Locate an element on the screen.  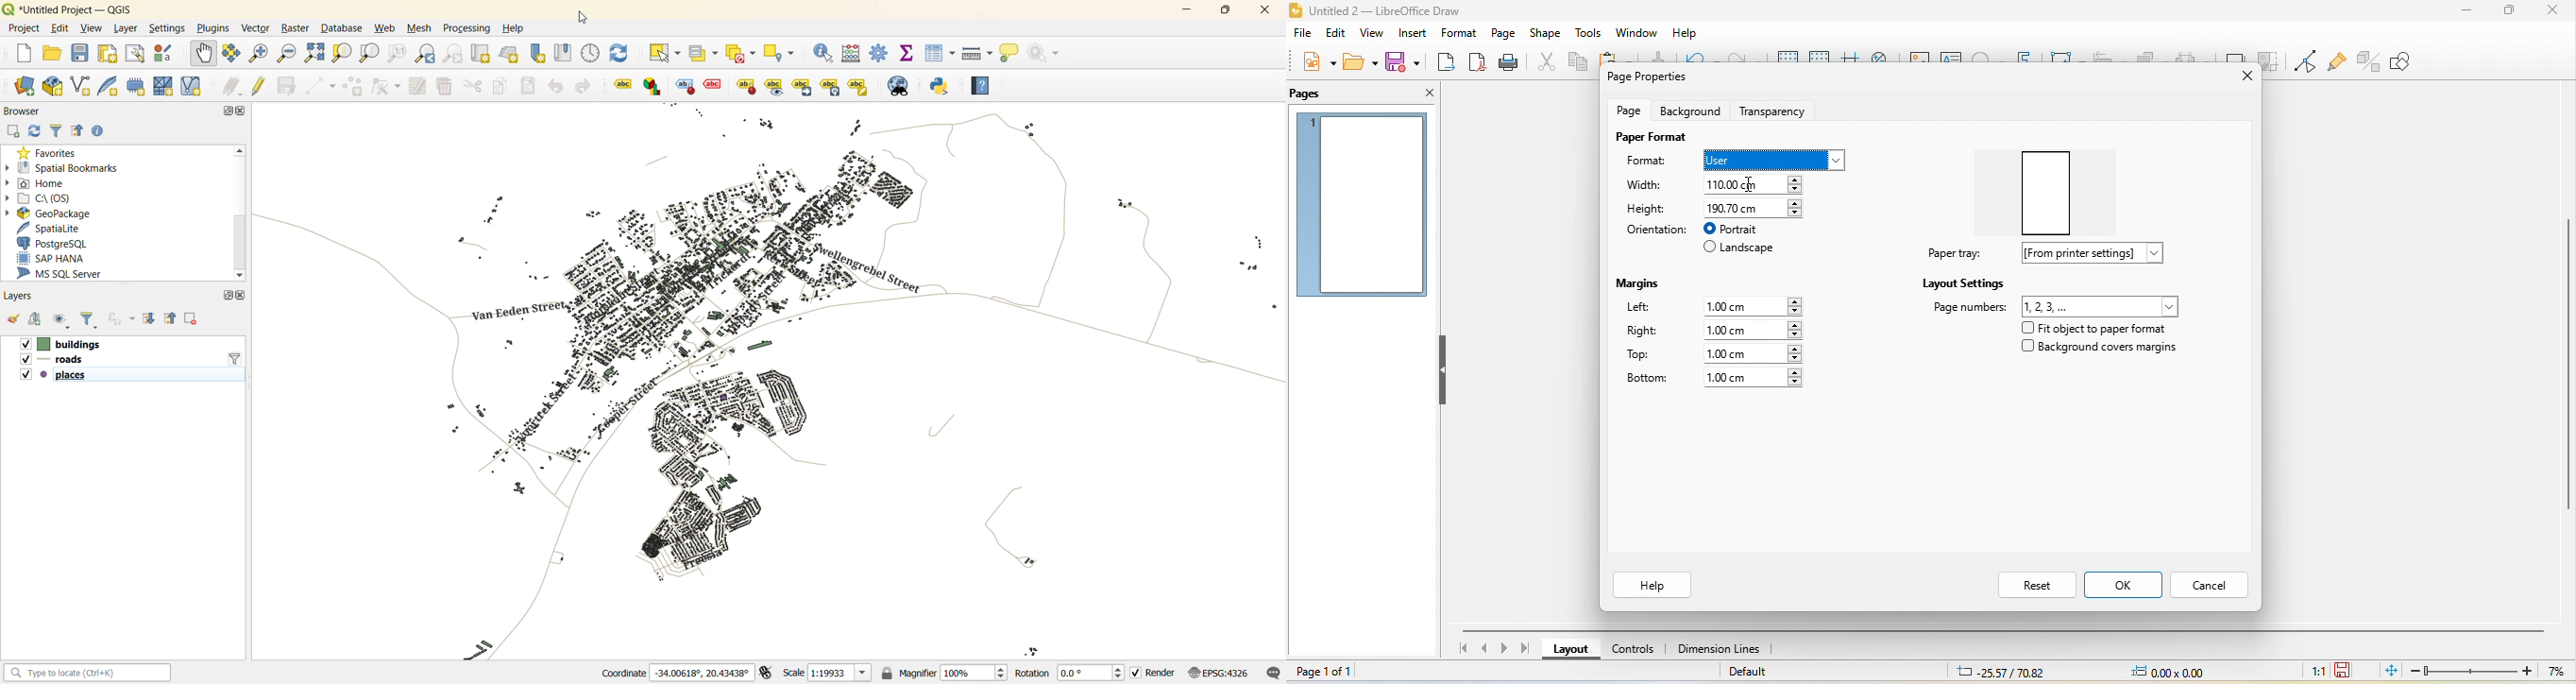
layout is located at coordinates (1572, 652).